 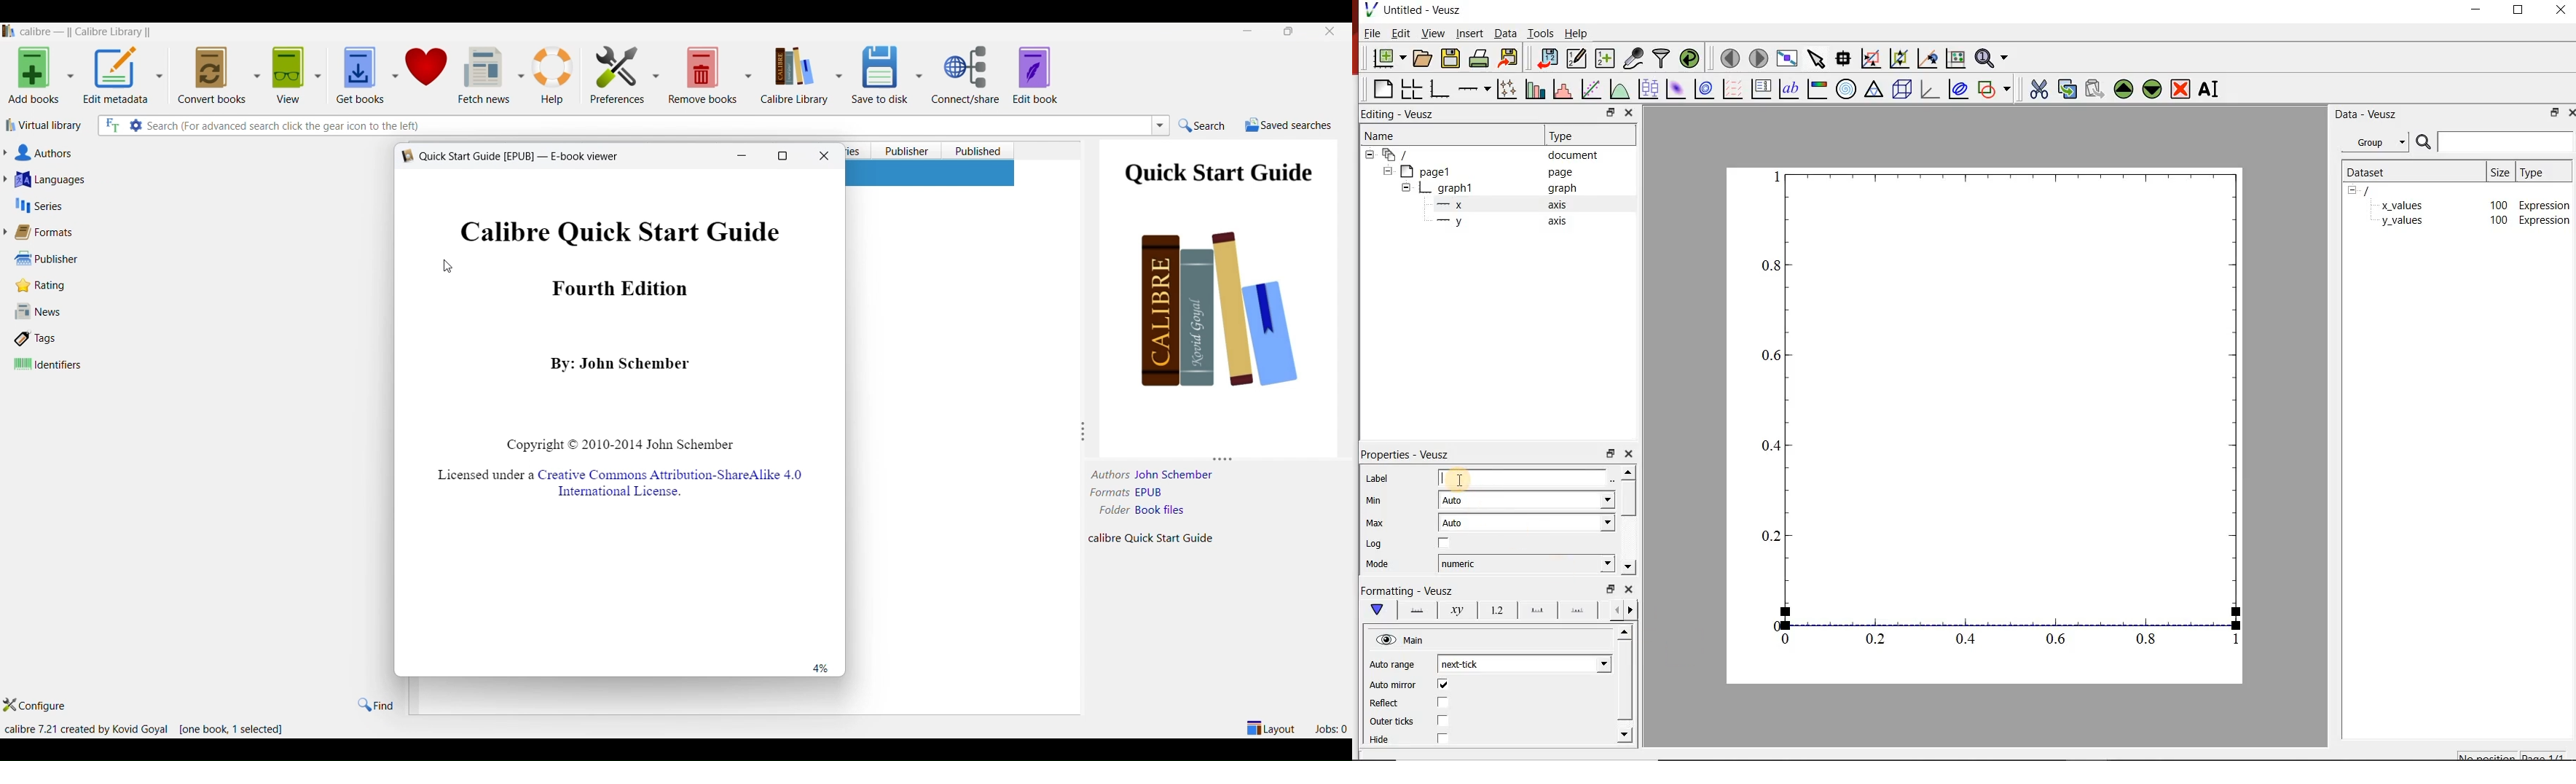 I want to click on page1, so click(x=1432, y=170).